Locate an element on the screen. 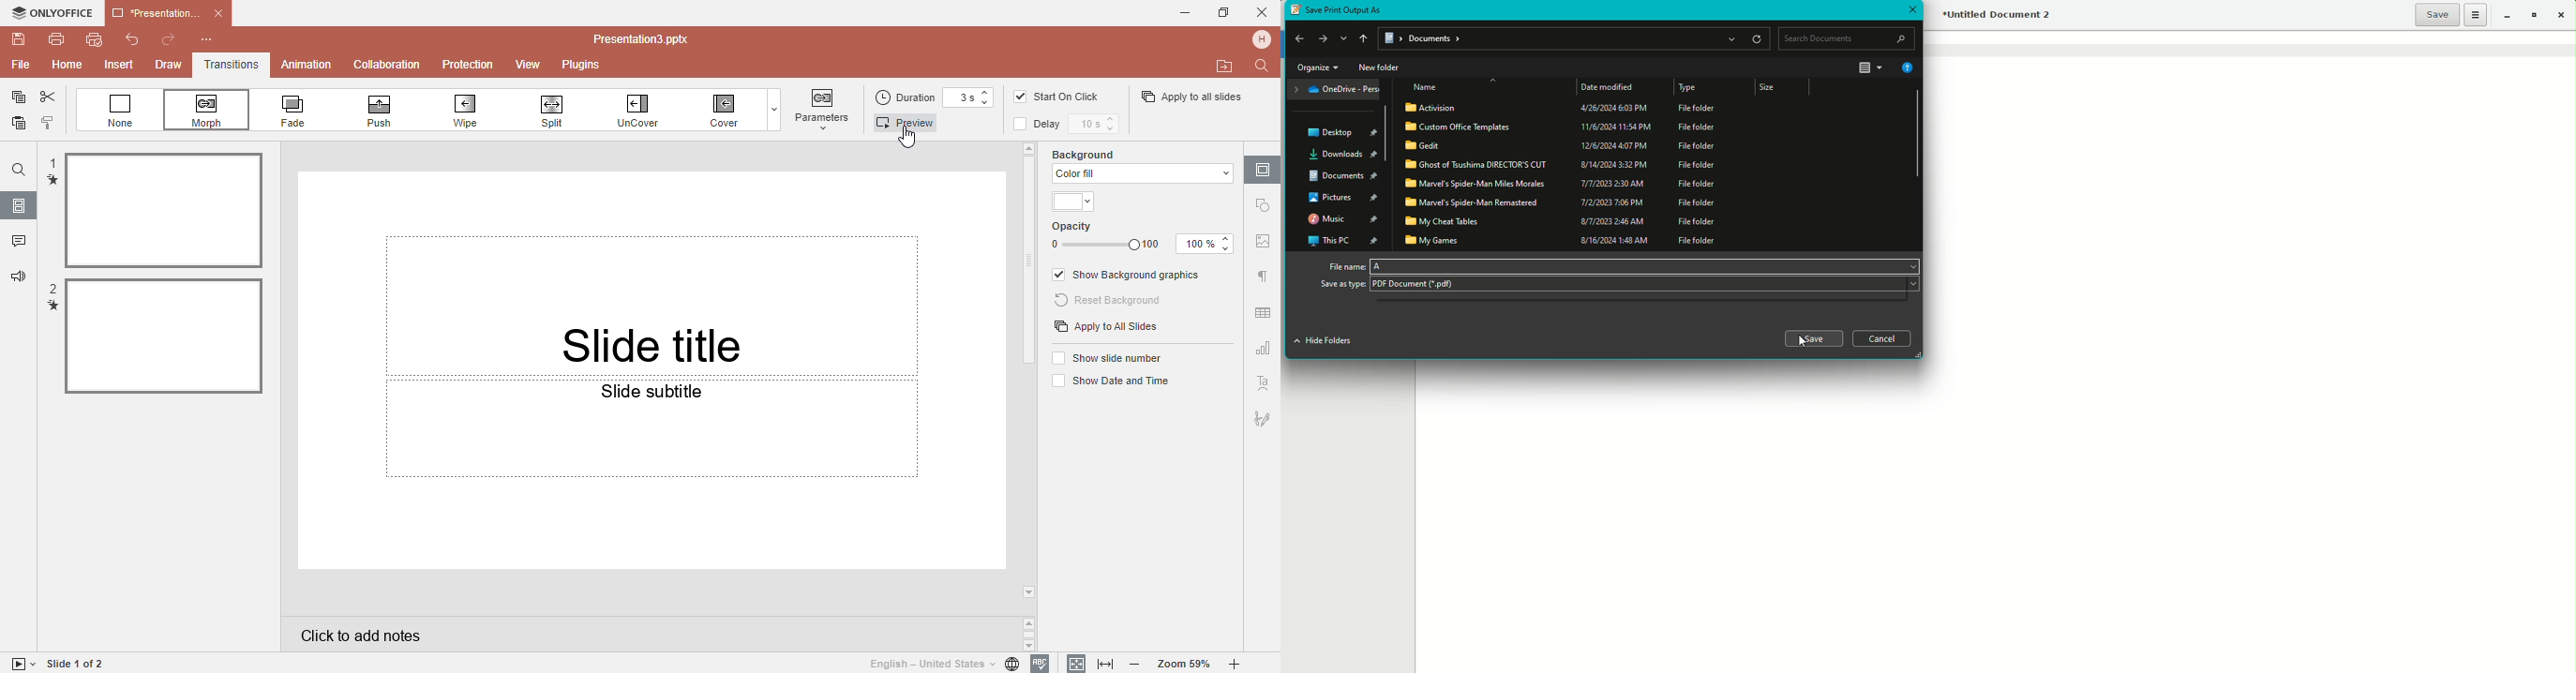 This screenshot has height=700, width=2576. Save is located at coordinates (16, 39).